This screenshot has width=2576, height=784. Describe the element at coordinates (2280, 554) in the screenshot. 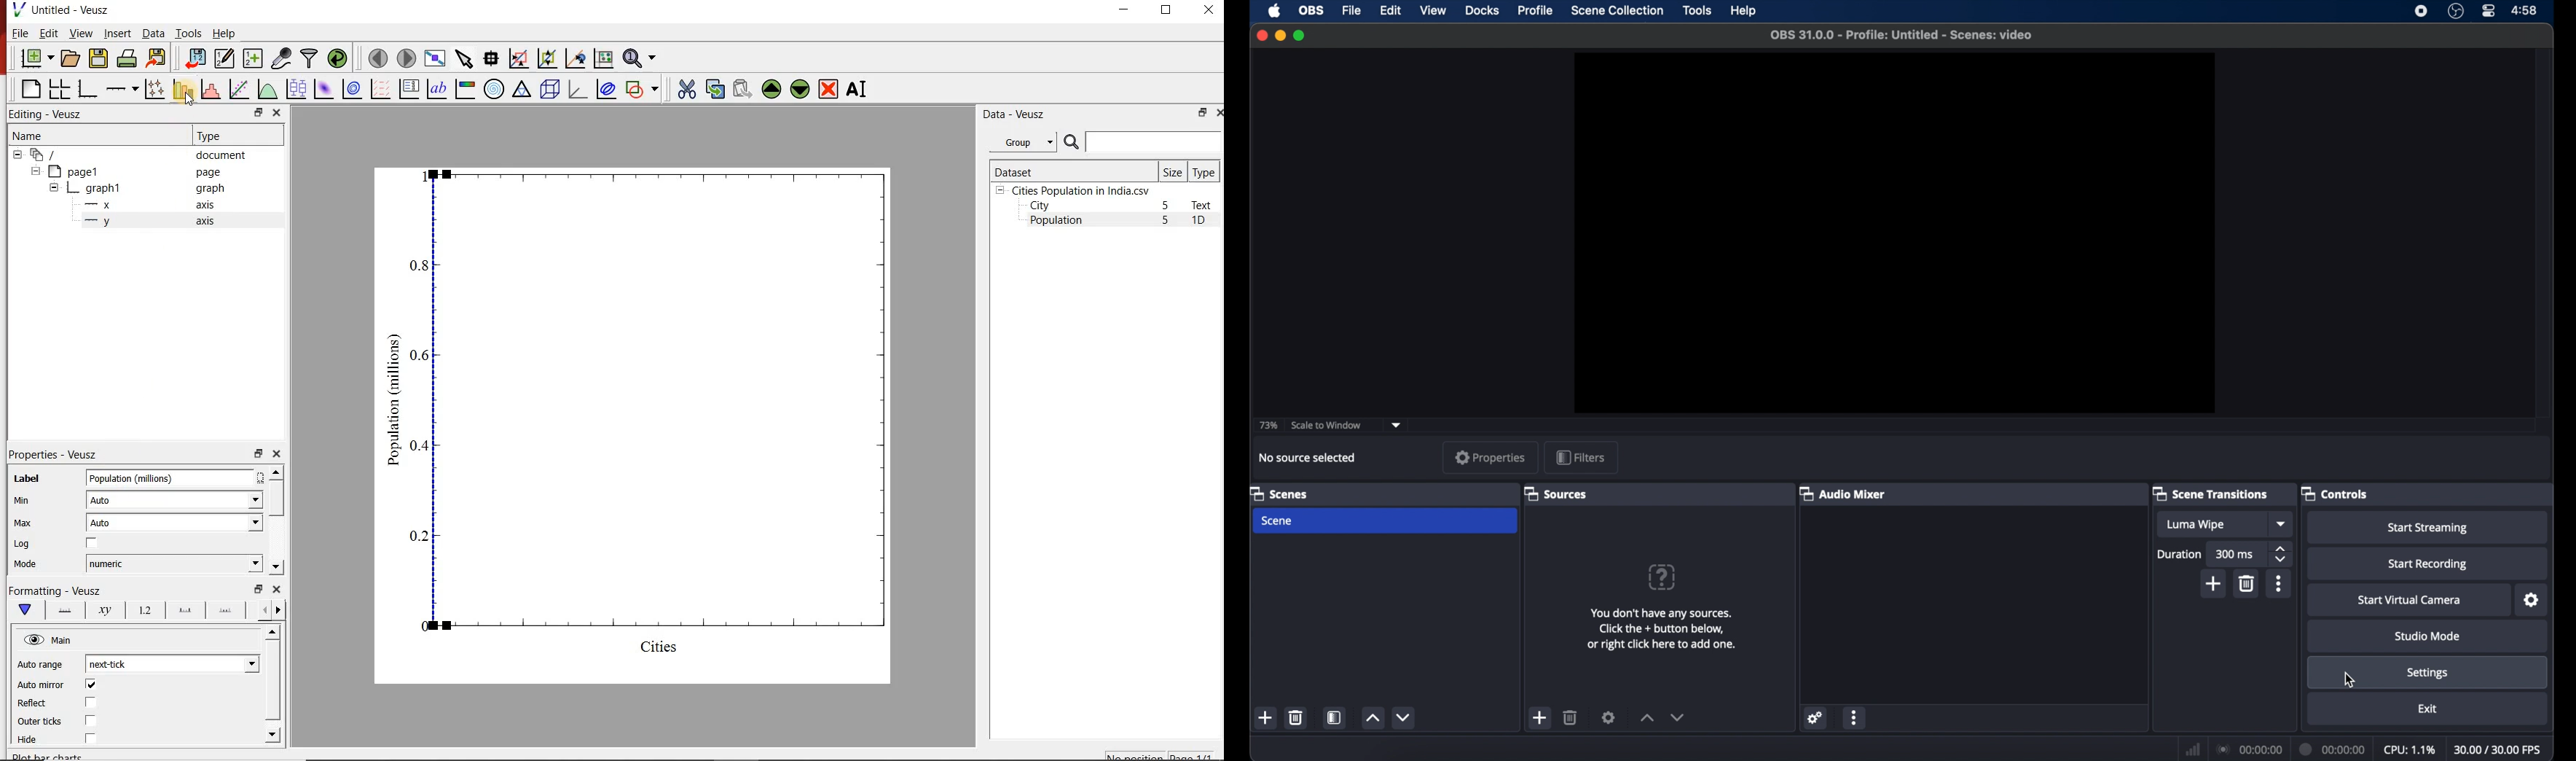

I see `stepper buttons` at that location.